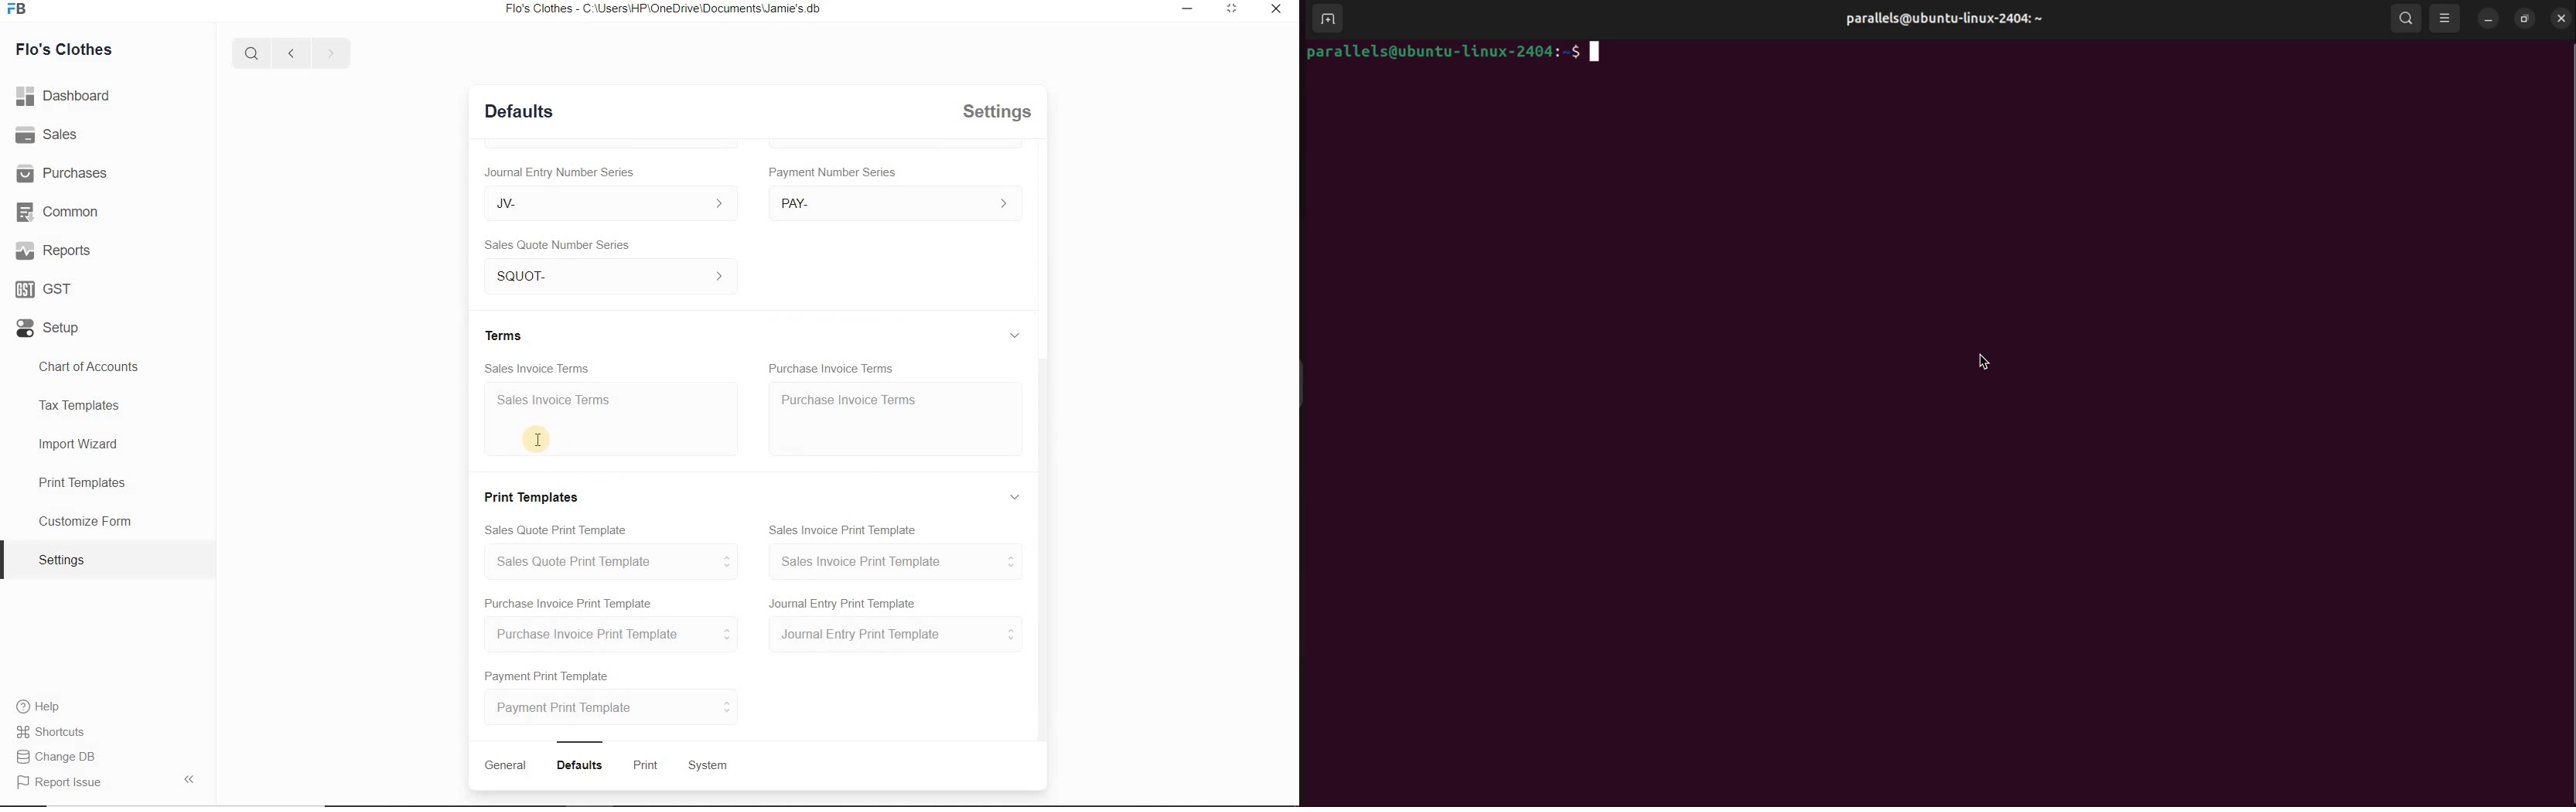 The height and width of the screenshot is (812, 2576). What do you see at coordinates (892, 635) in the screenshot?
I see `Journal Entry Print Template` at bounding box center [892, 635].